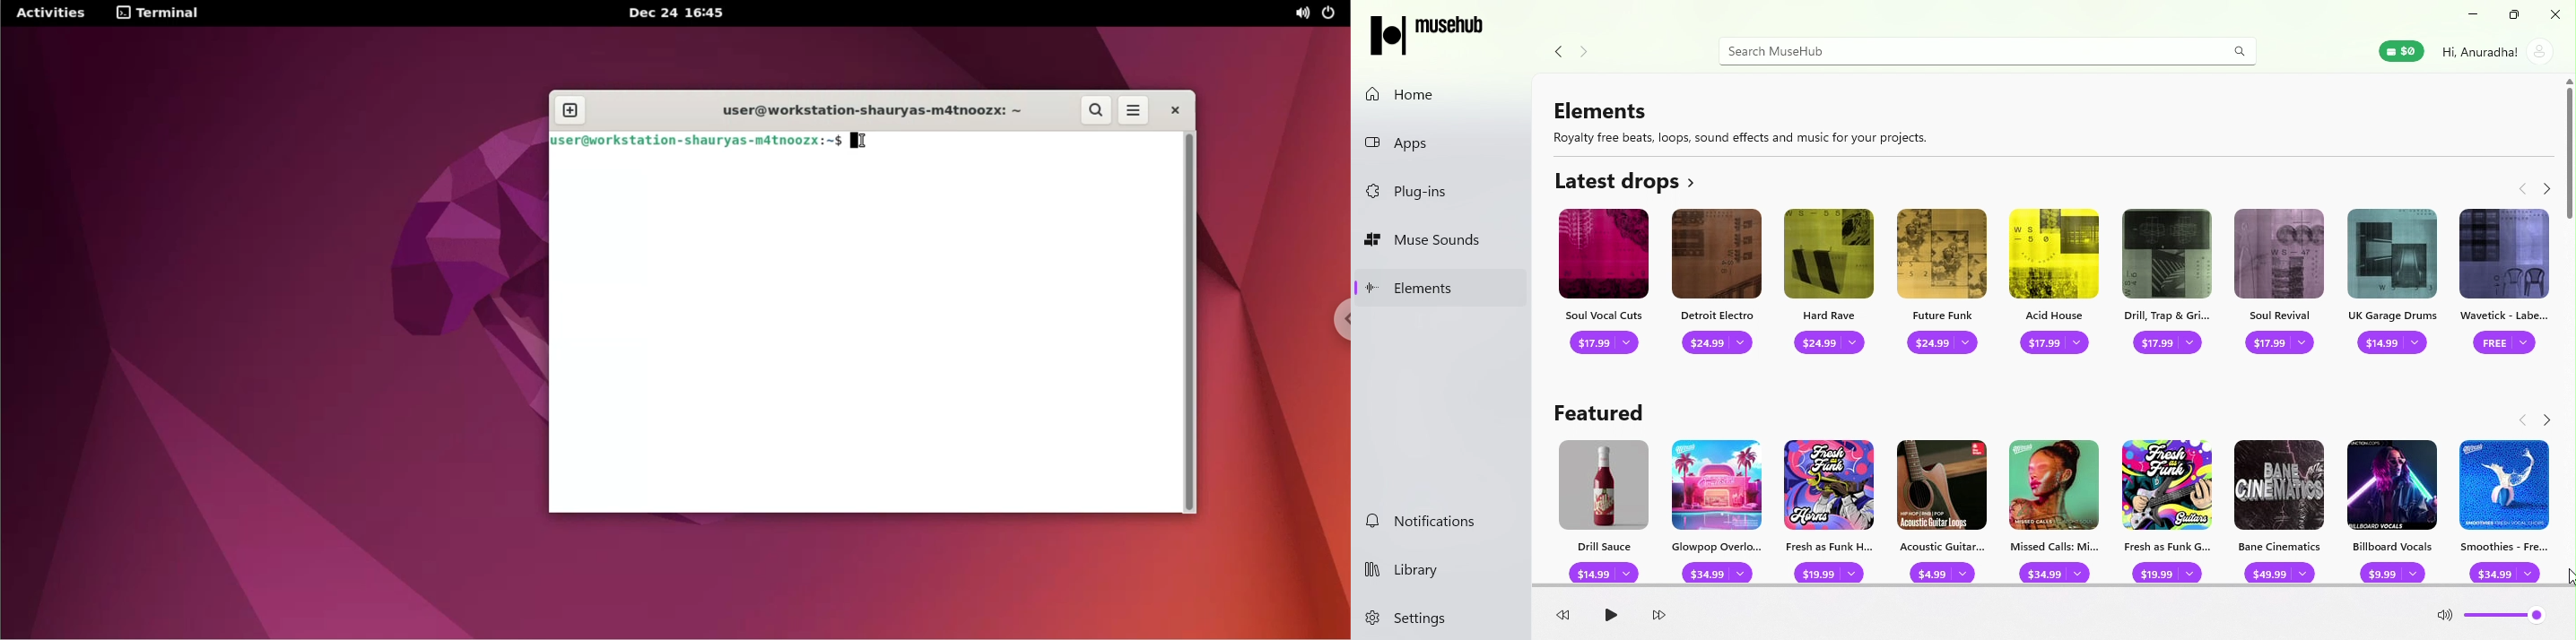 The image size is (2576, 644). What do you see at coordinates (1719, 507) in the screenshot?
I see `Glowpop overload` at bounding box center [1719, 507].